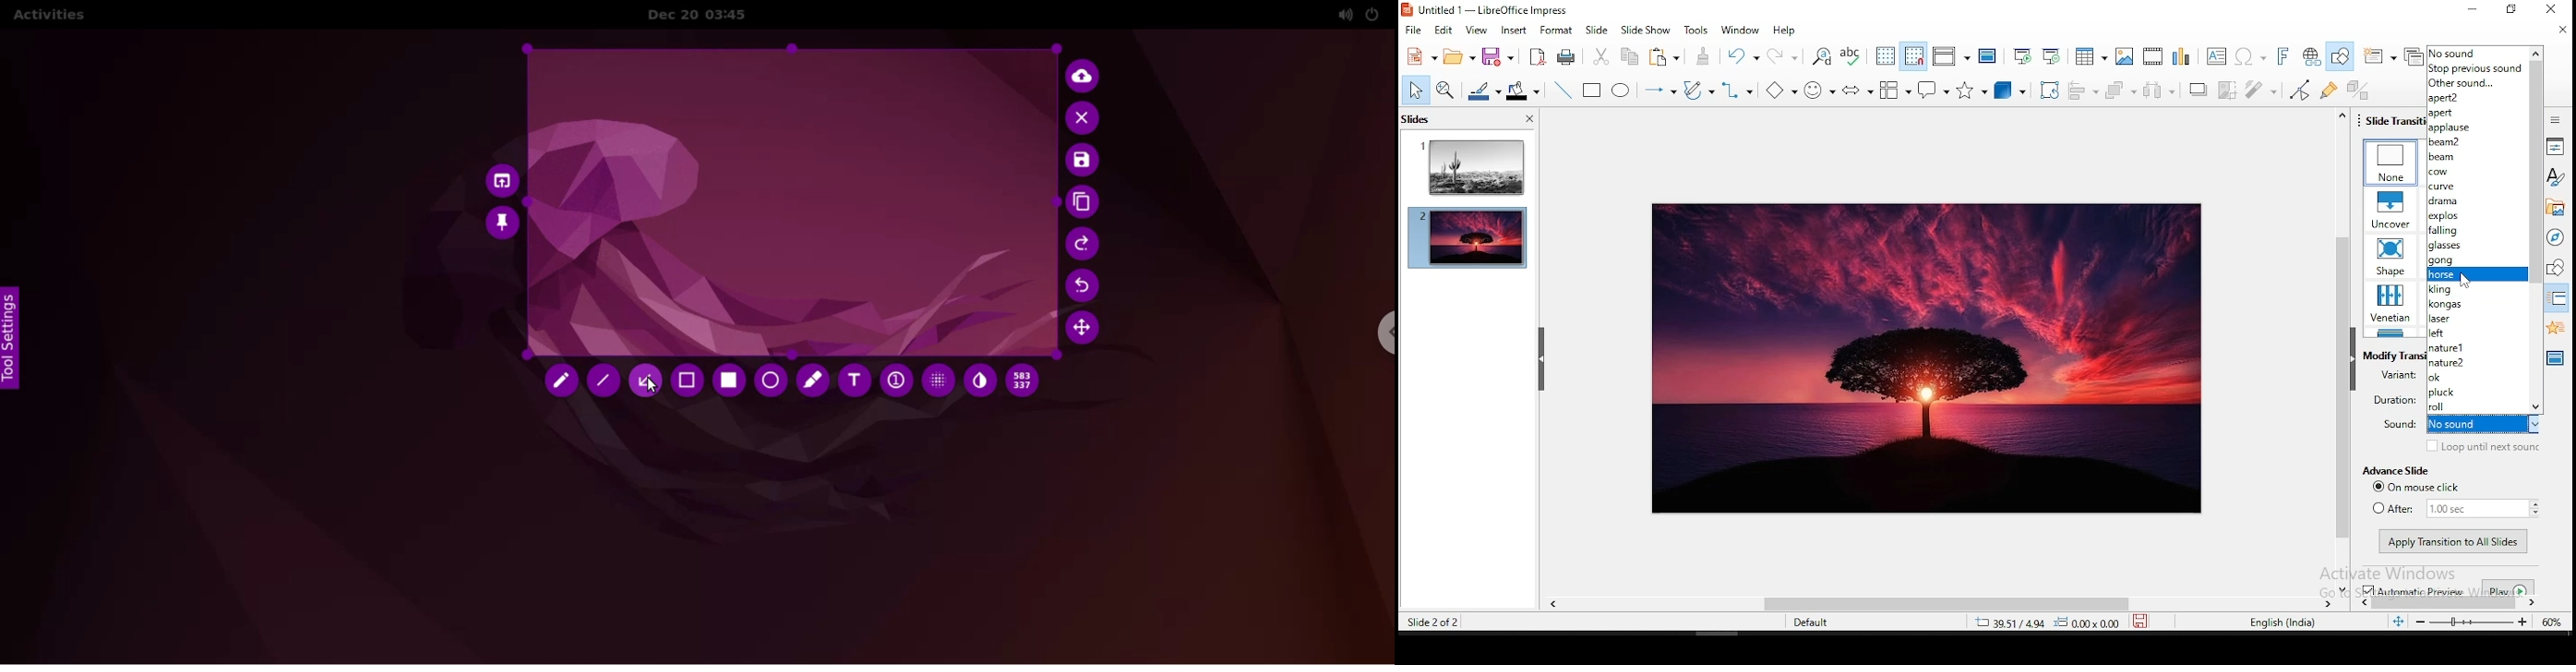 This screenshot has height=672, width=2576. What do you see at coordinates (1432, 624) in the screenshot?
I see `slide 2 of 2` at bounding box center [1432, 624].